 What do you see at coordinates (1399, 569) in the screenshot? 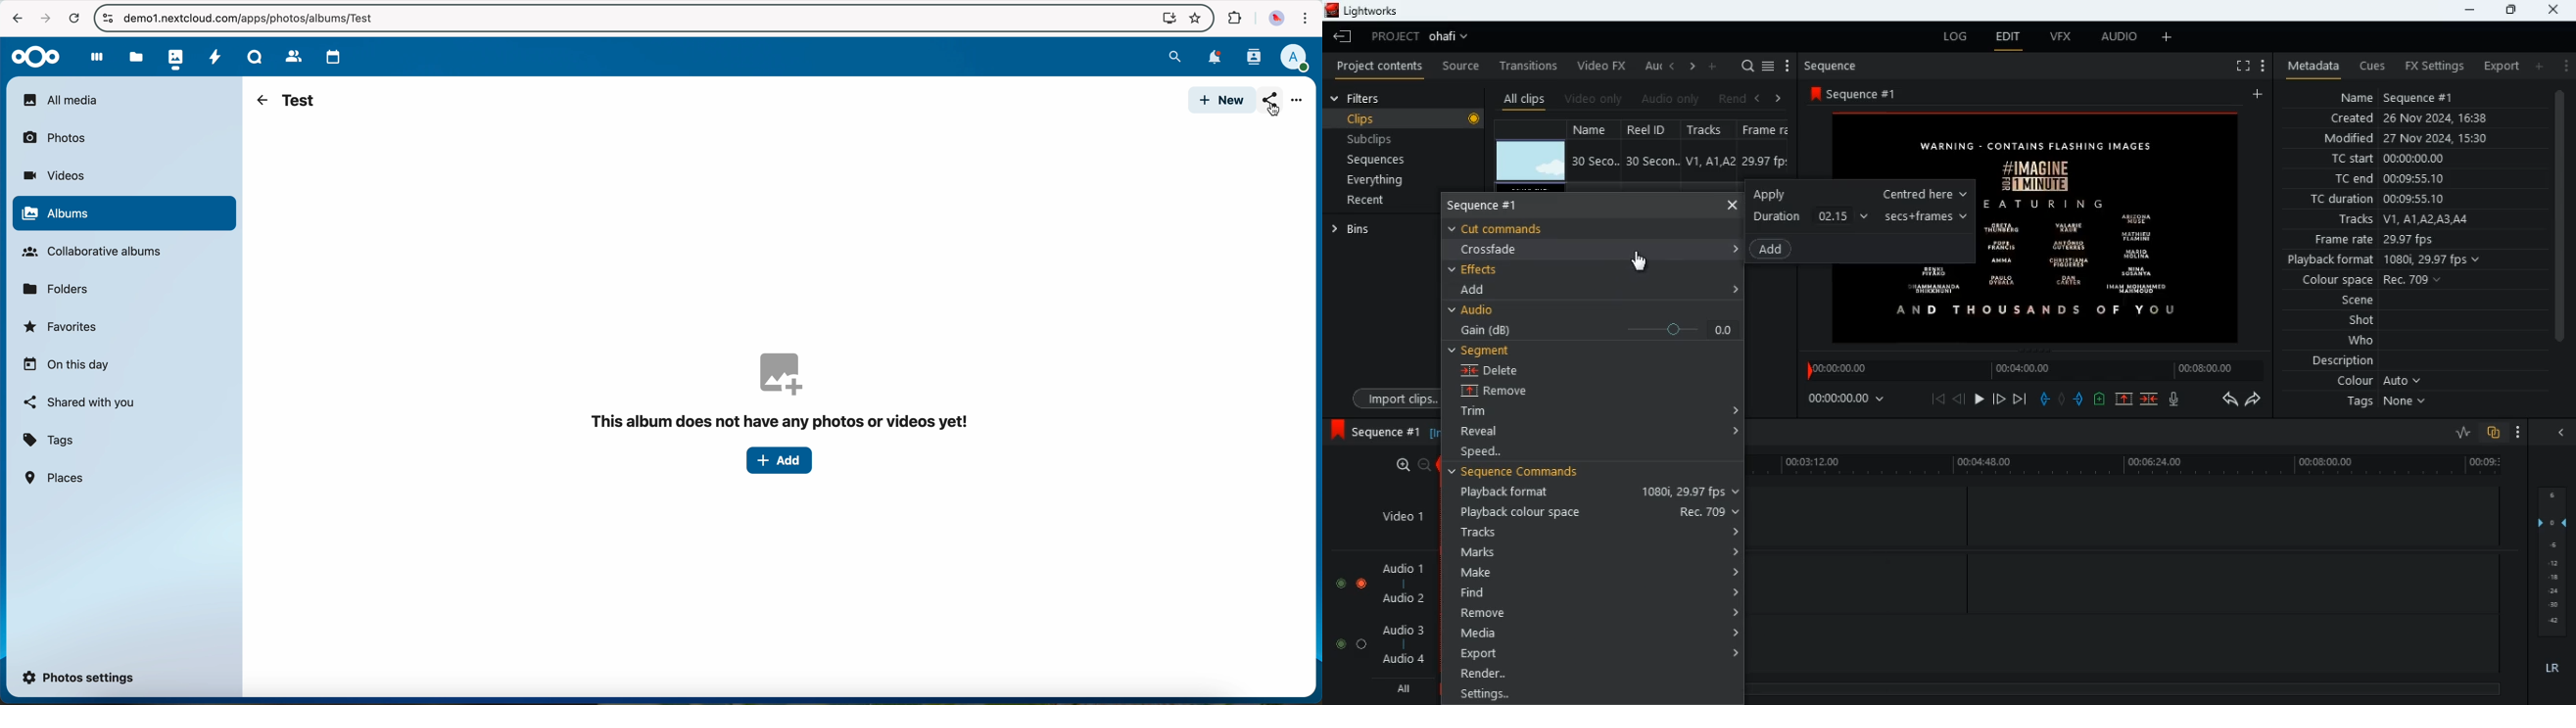
I see `audio 1` at bounding box center [1399, 569].